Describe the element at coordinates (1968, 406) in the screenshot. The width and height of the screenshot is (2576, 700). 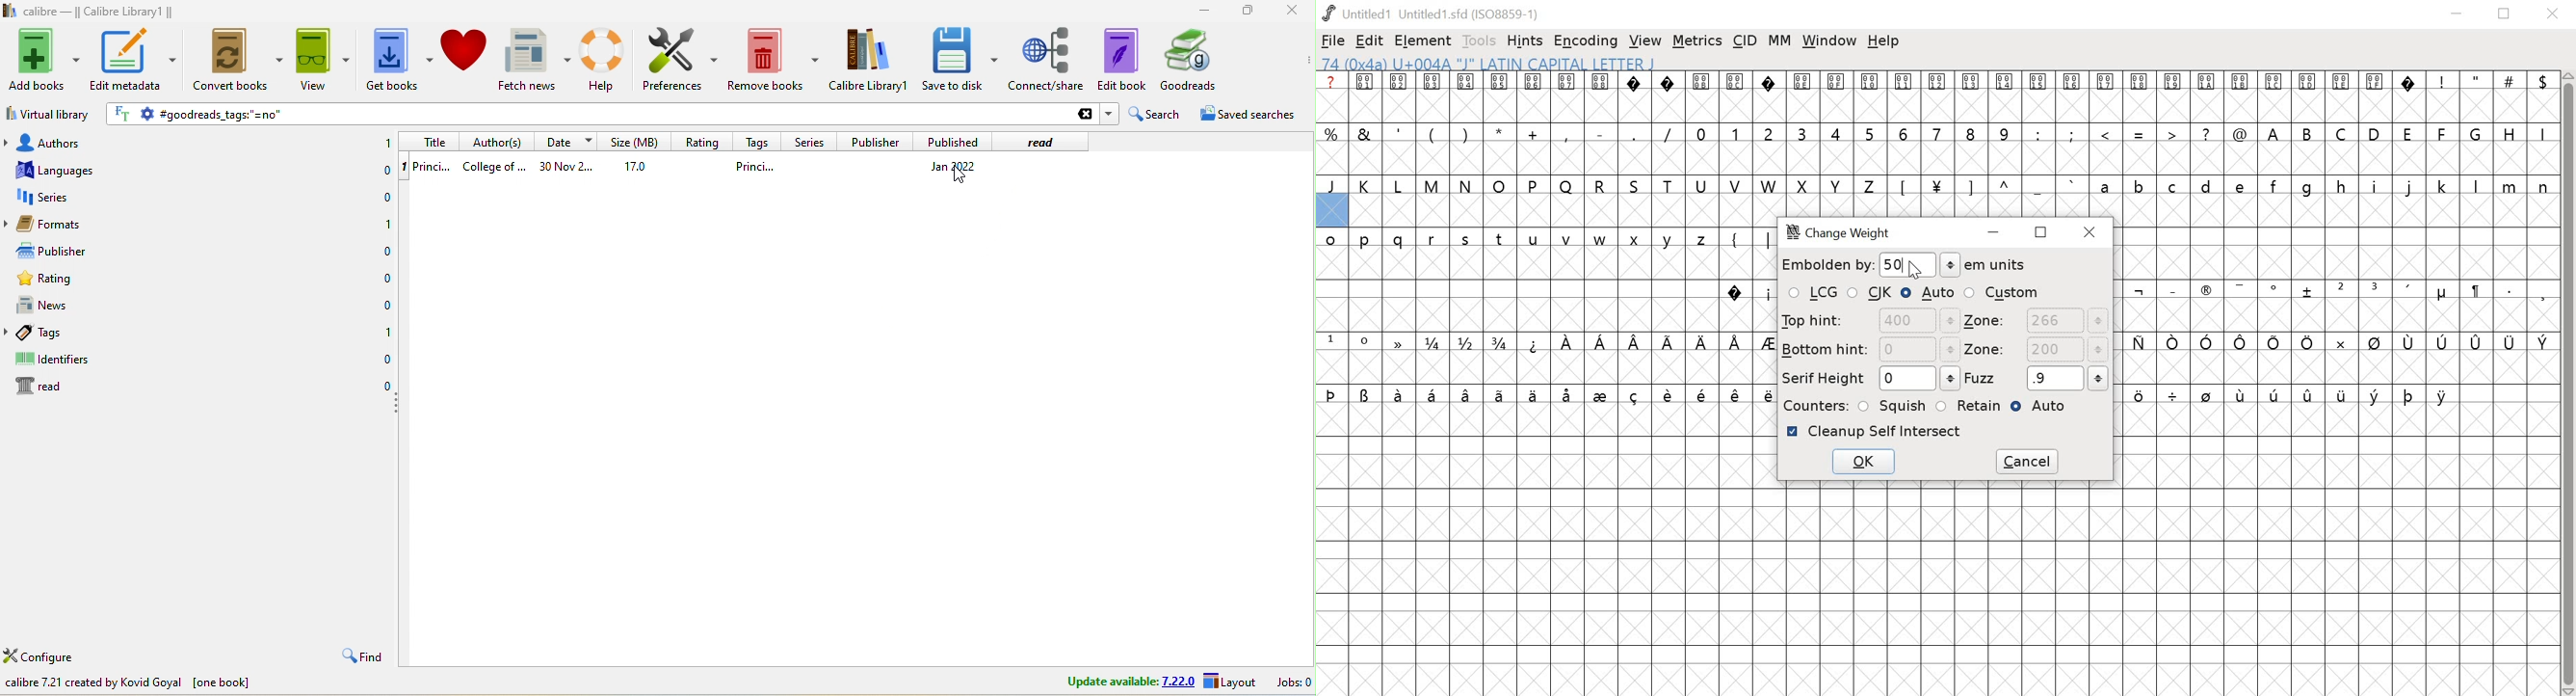
I see `RETAIN` at that location.